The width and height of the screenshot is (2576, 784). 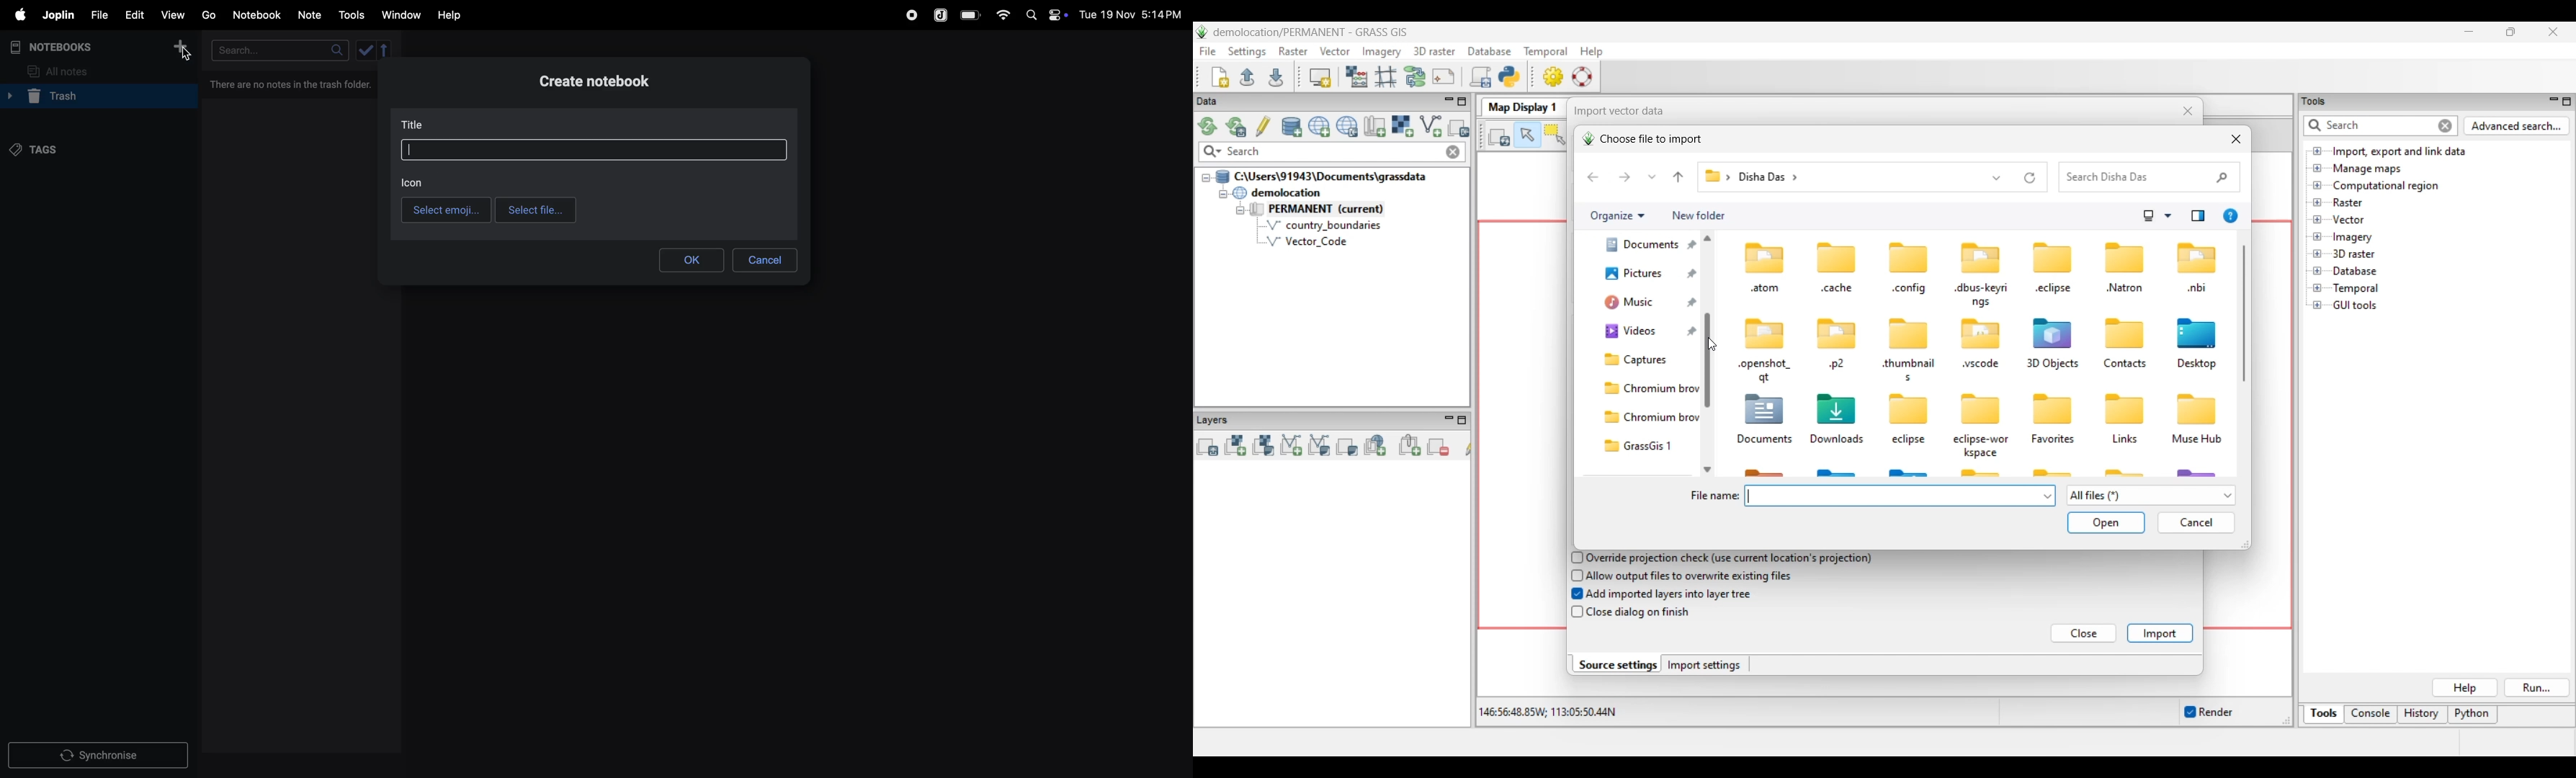 I want to click on check, so click(x=367, y=50).